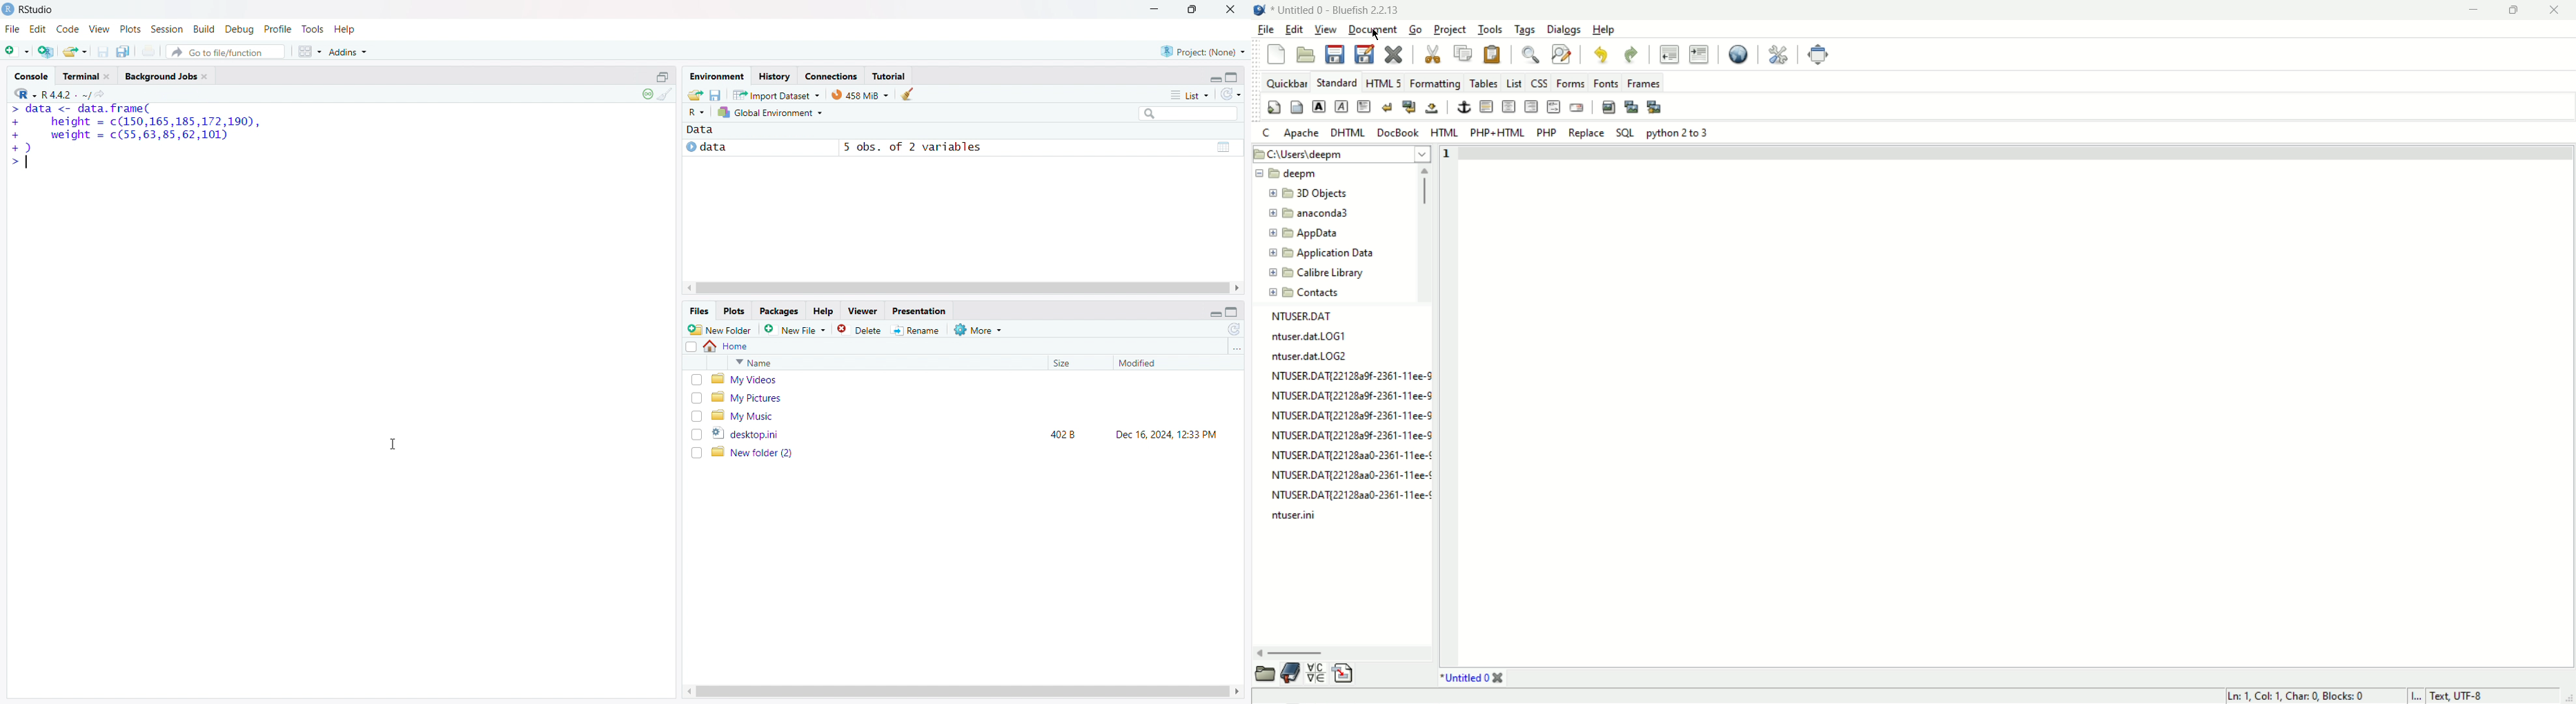 The height and width of the screenshot is (728, 2576). What do you see at coordinates (68, 29) in the screenshot?
I see `code` at bounding box center [68, 29].